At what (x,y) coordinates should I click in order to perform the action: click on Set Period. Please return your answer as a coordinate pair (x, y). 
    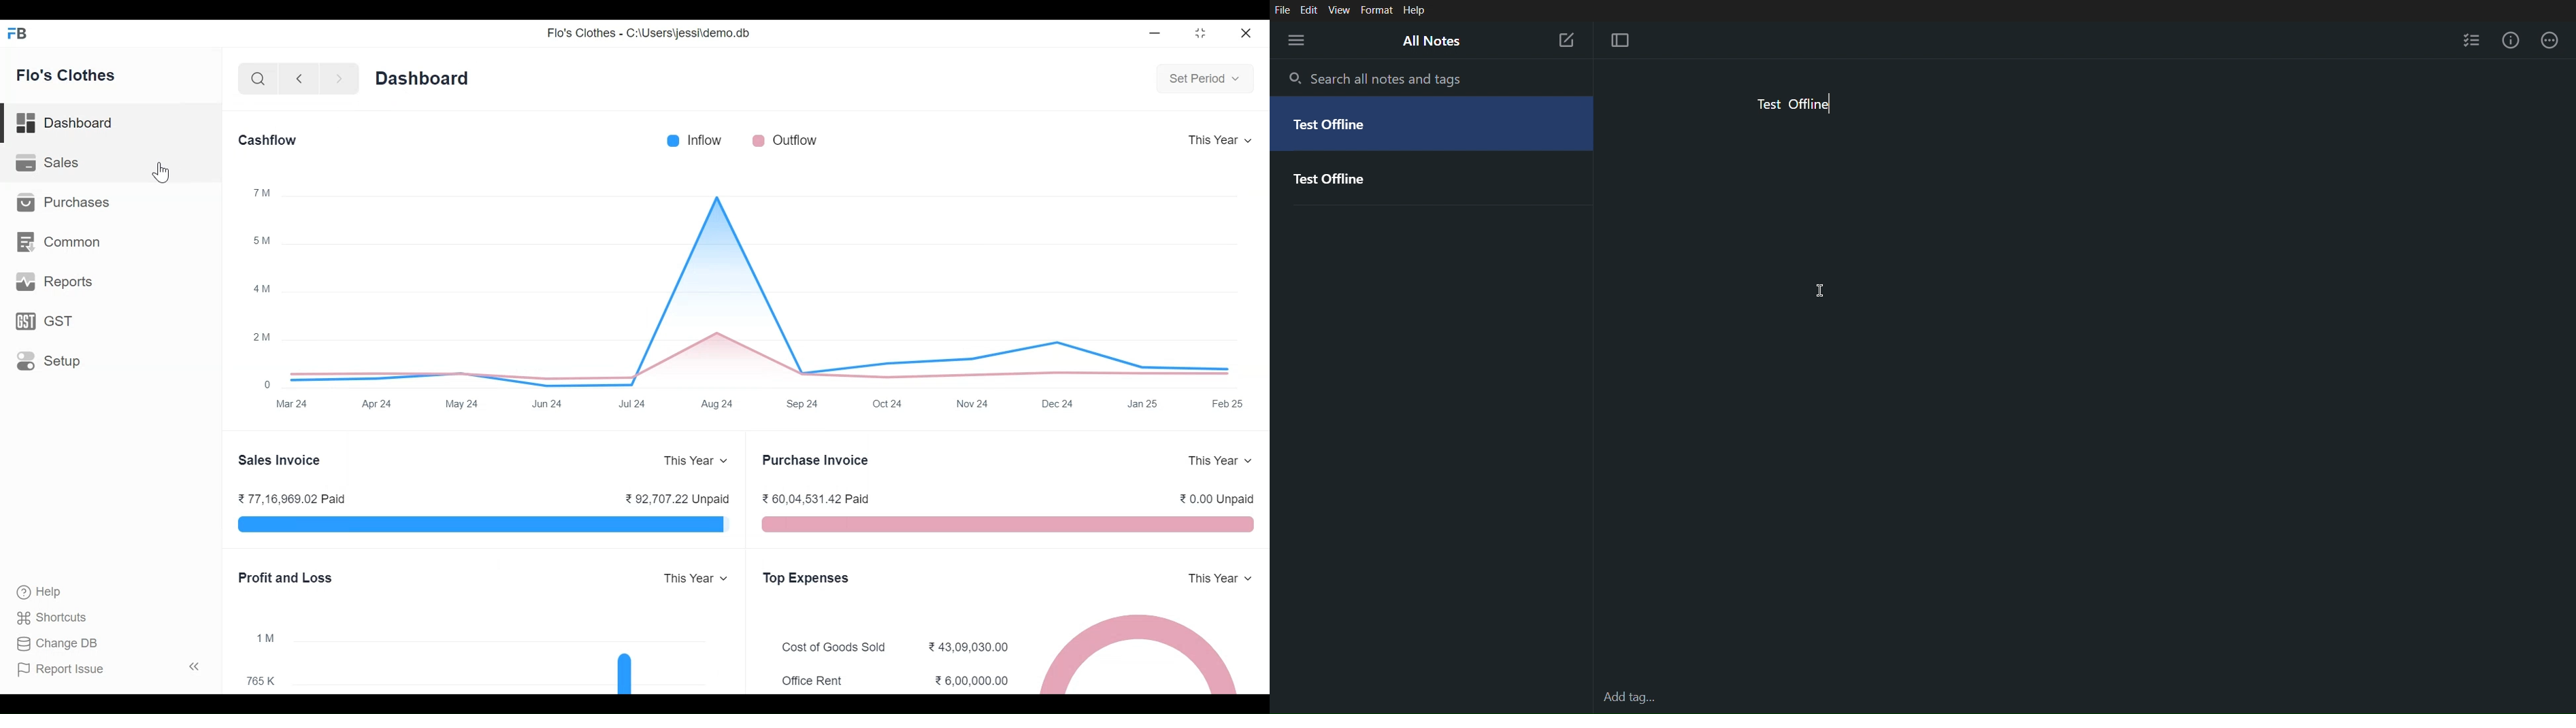
    Looking at the image, I should click on (1207, 79).